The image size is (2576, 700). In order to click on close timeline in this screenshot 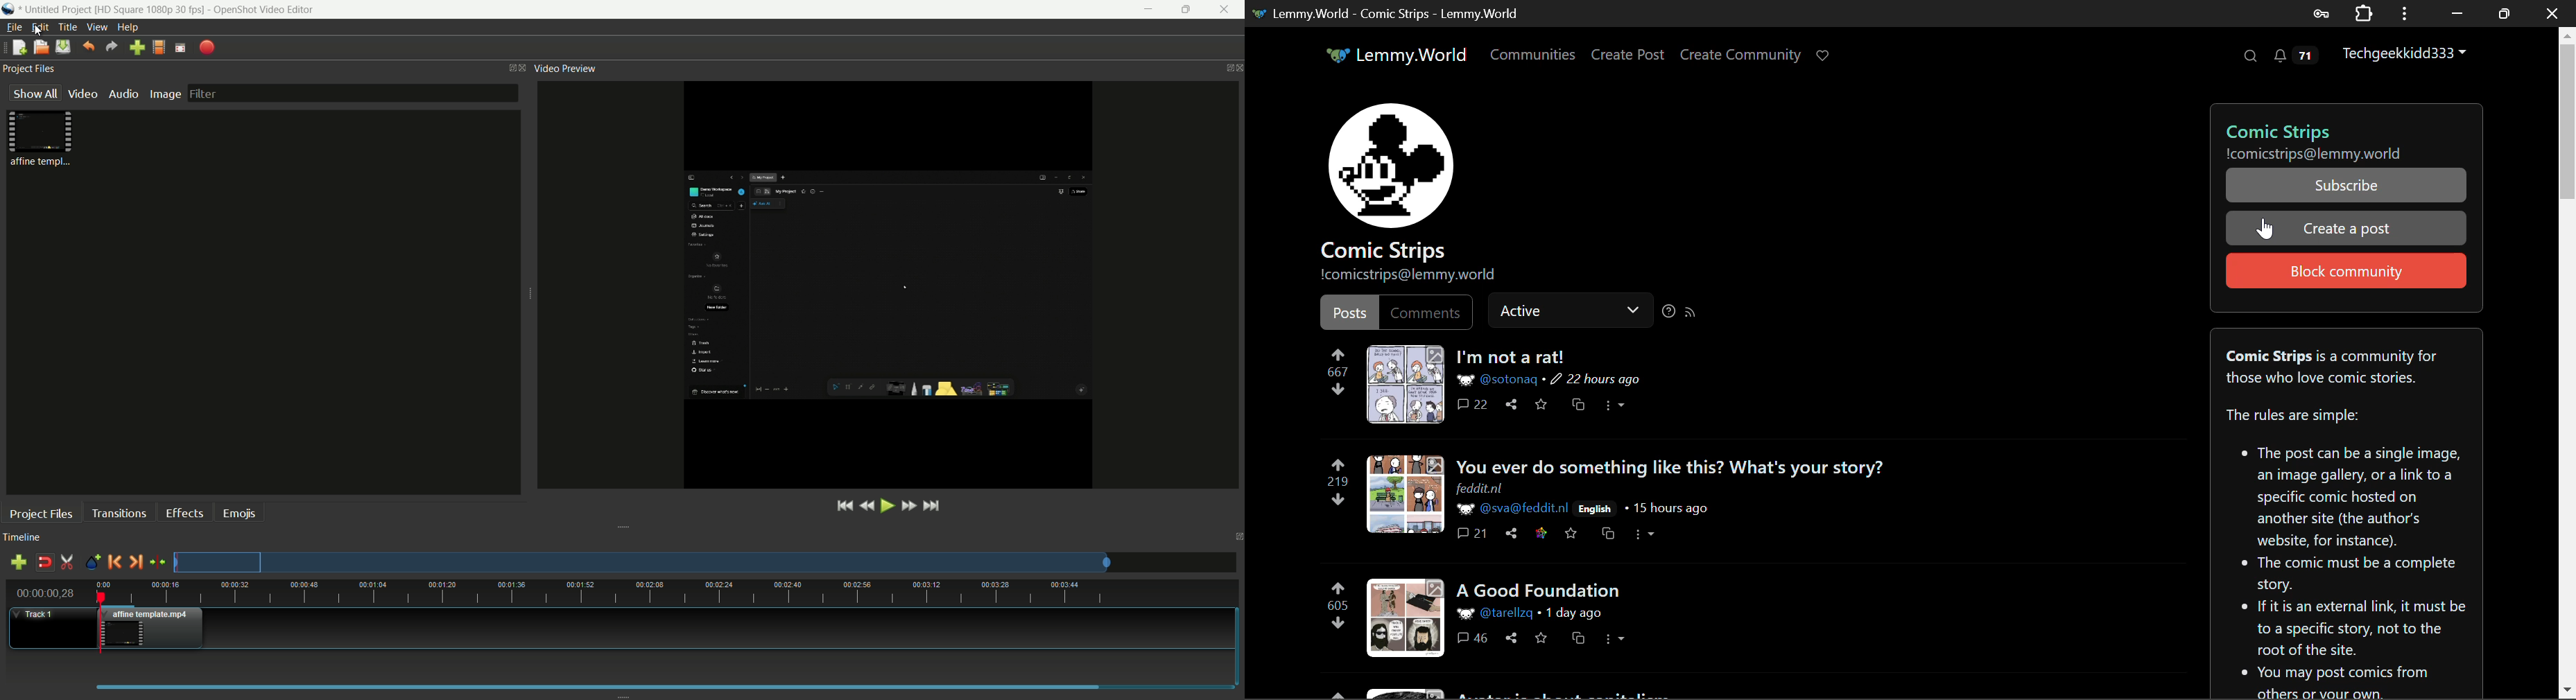, I will do `click(1237, 537)`.